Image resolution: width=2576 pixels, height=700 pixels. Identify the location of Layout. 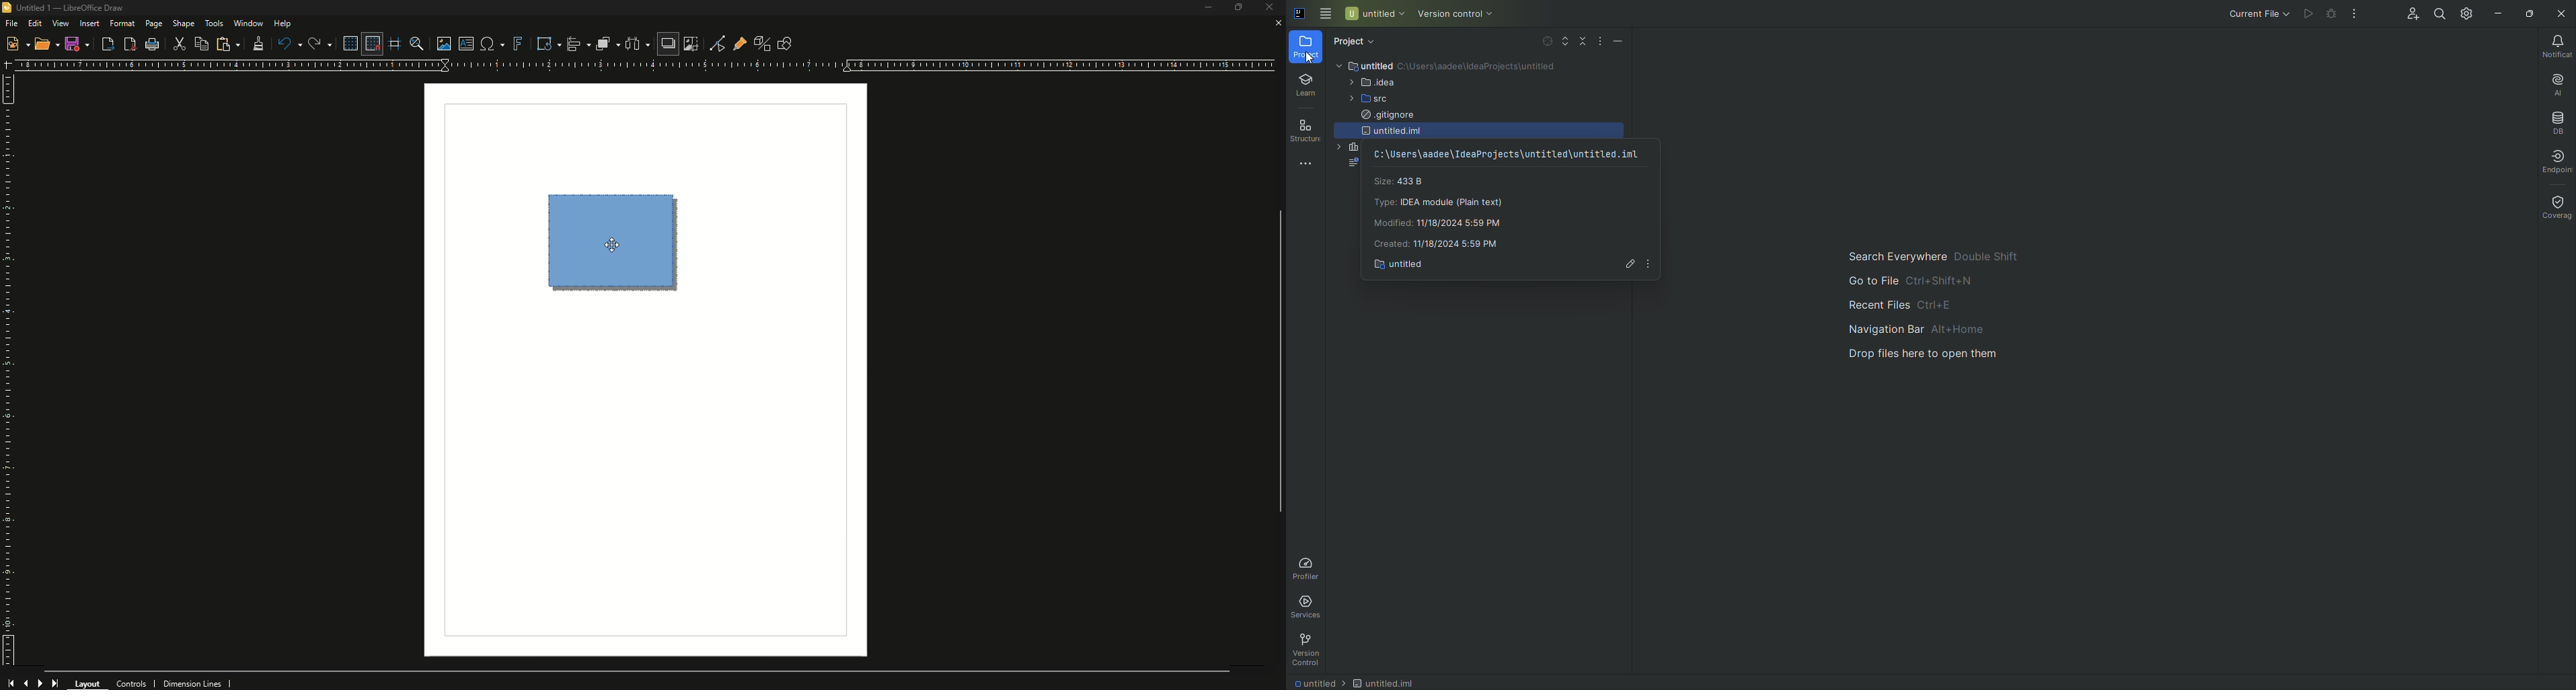
(88, 682).